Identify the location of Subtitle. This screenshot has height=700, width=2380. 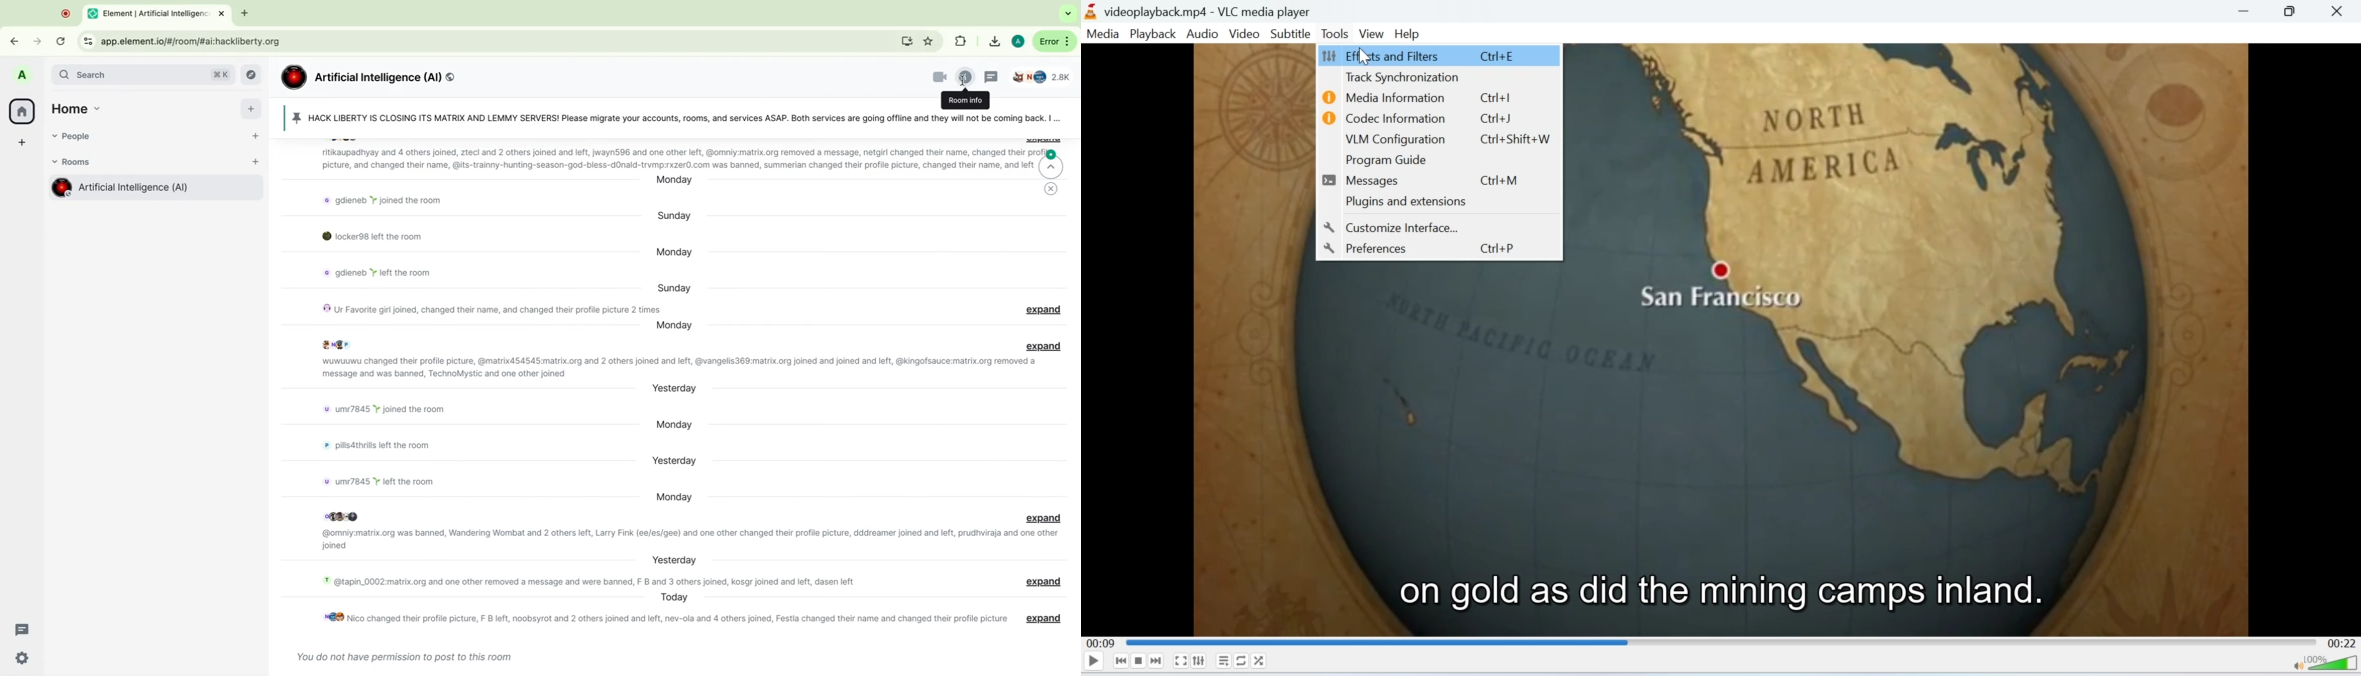
(1290, 35).